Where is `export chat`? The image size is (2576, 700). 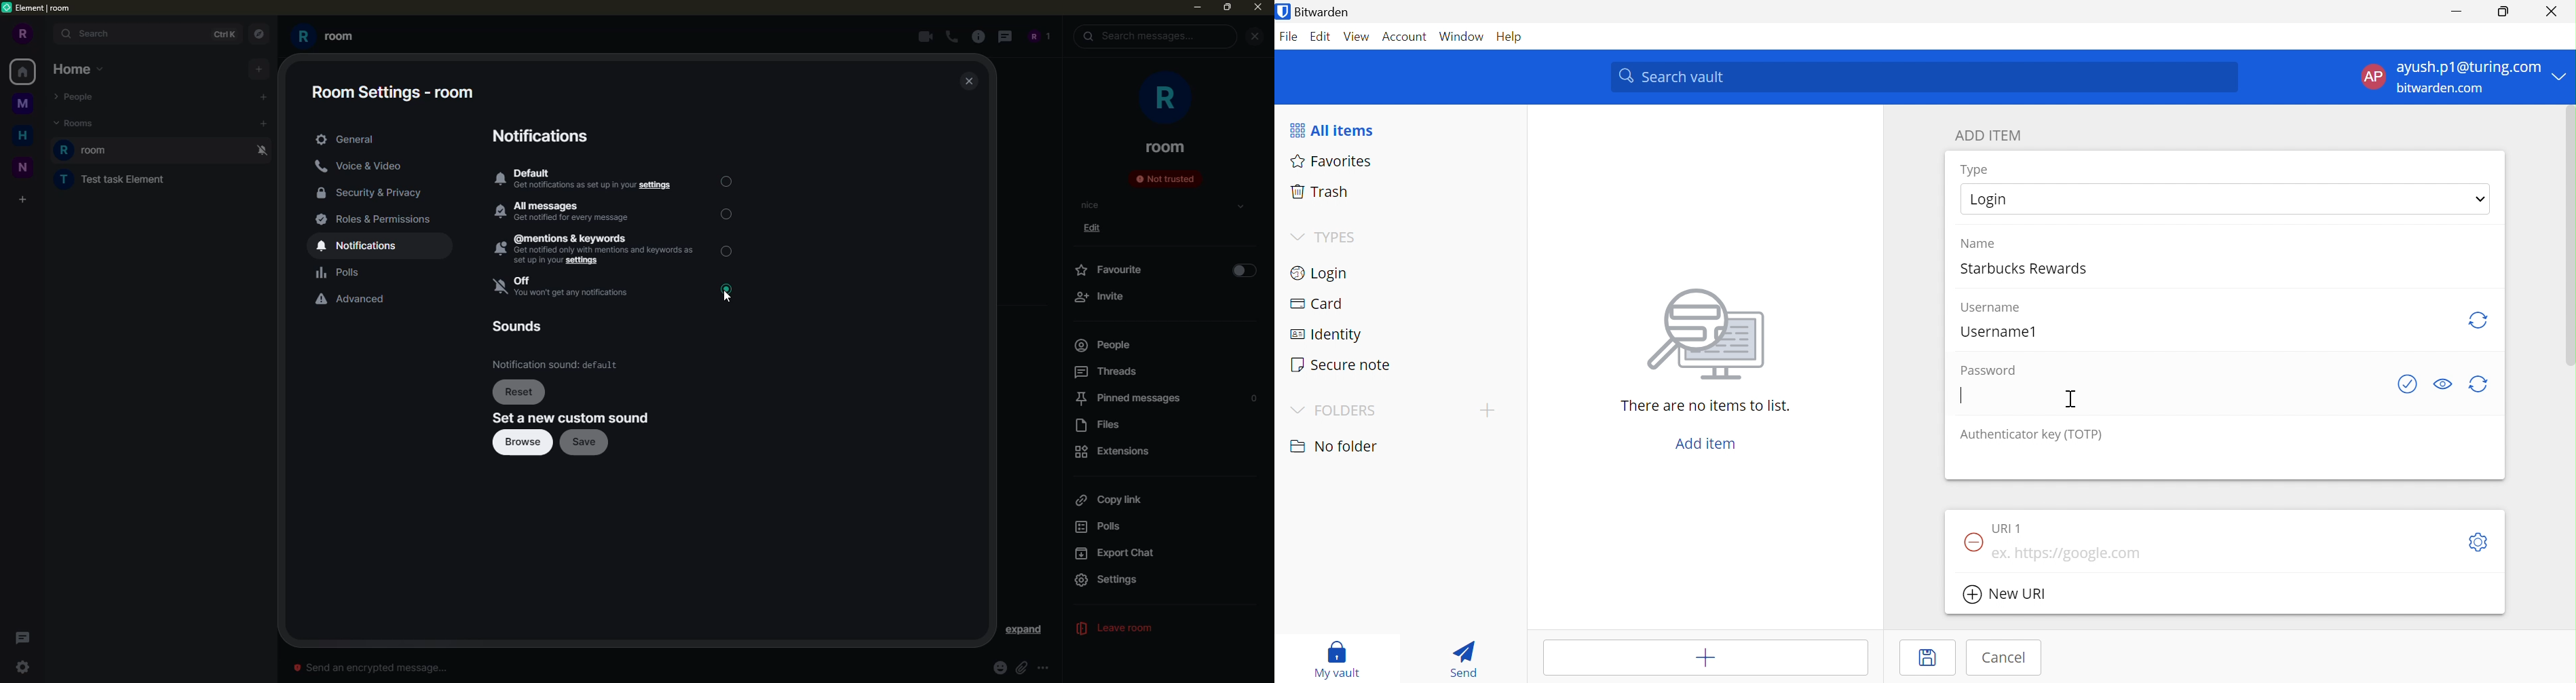
export chat is located at coordinates (1119, 554).